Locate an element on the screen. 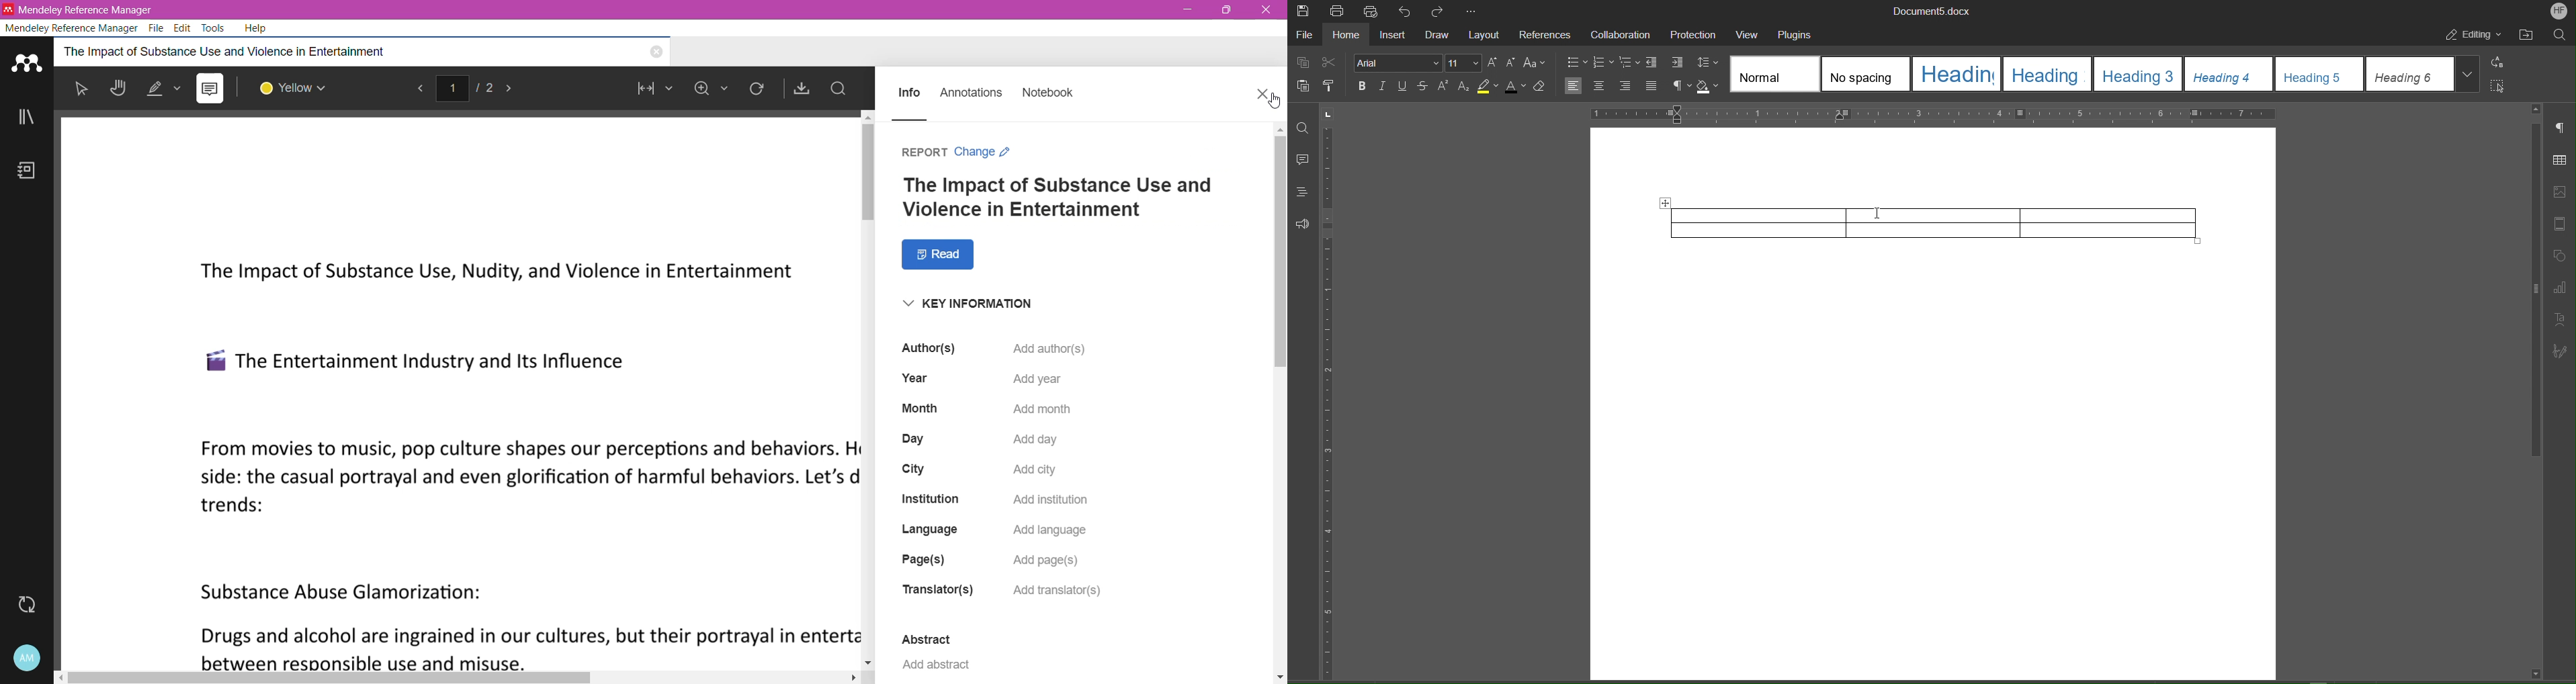 Image resolution: width=2576 pixels, height=700 pixels. Tools is located at coordinates (215, 28).